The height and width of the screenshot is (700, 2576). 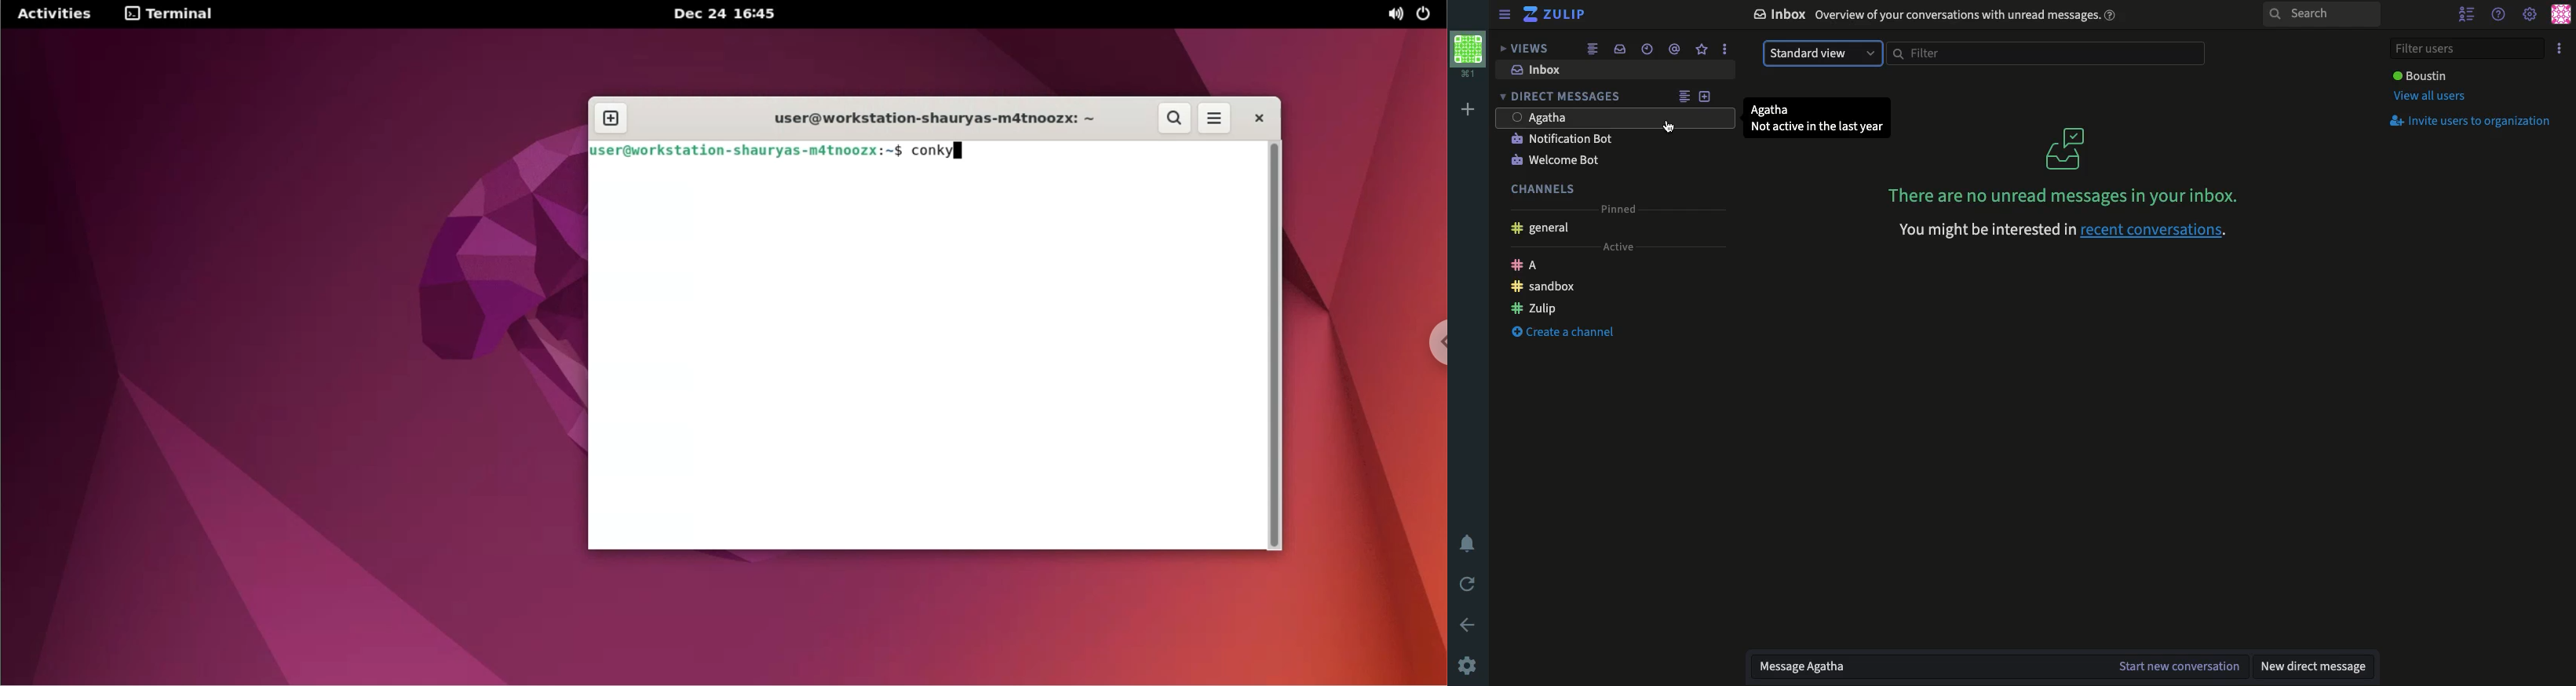 What do you see at coordinates (1998, 667) in the screenshot?
I see `Message` at bounding box center [1998, 667].